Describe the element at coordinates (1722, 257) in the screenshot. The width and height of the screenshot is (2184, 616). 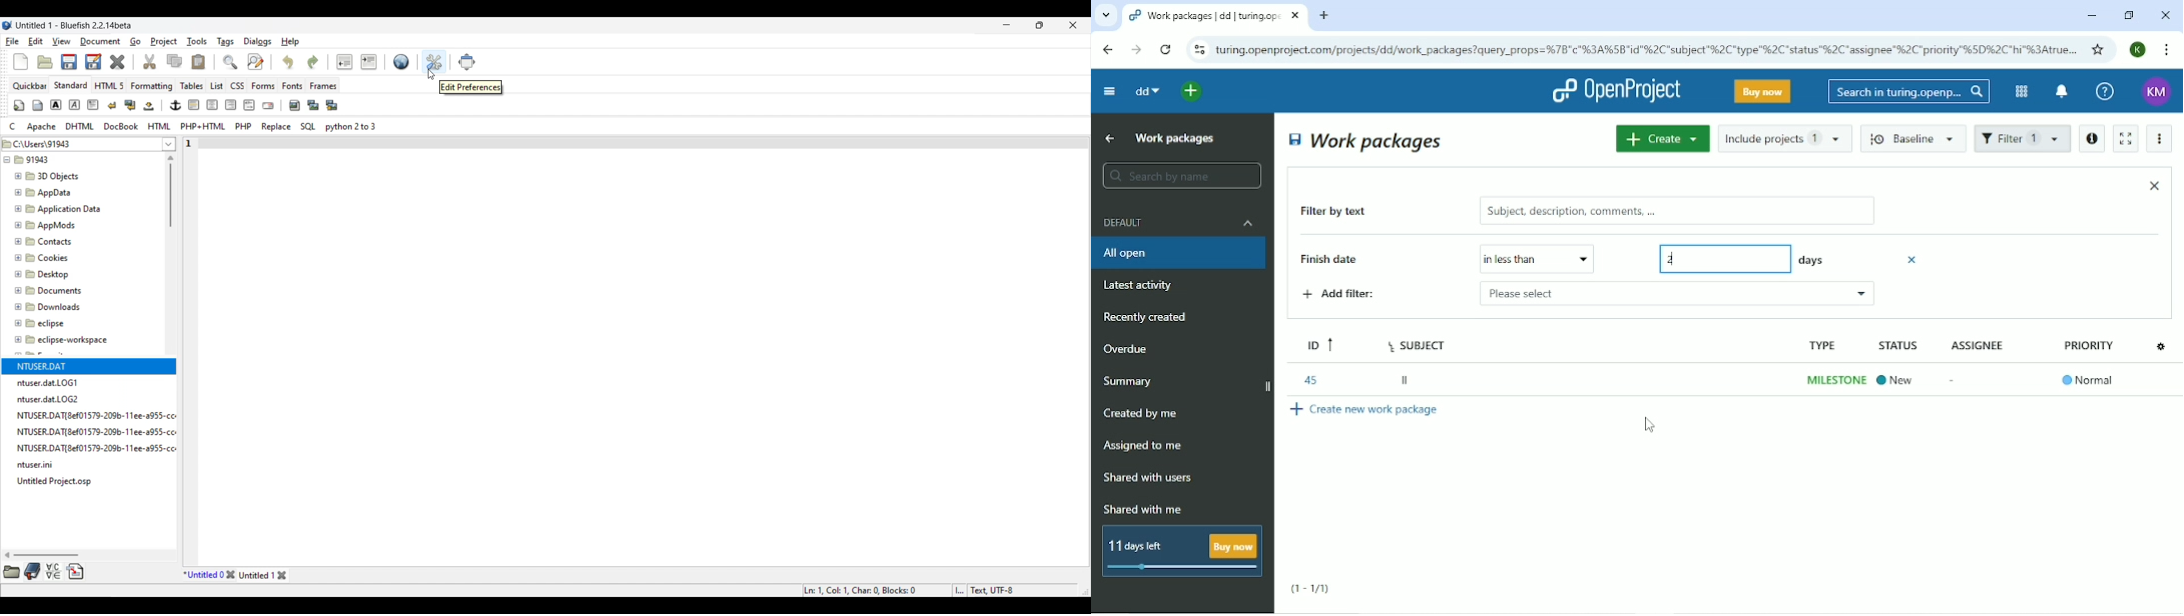
I see `2` at that location.